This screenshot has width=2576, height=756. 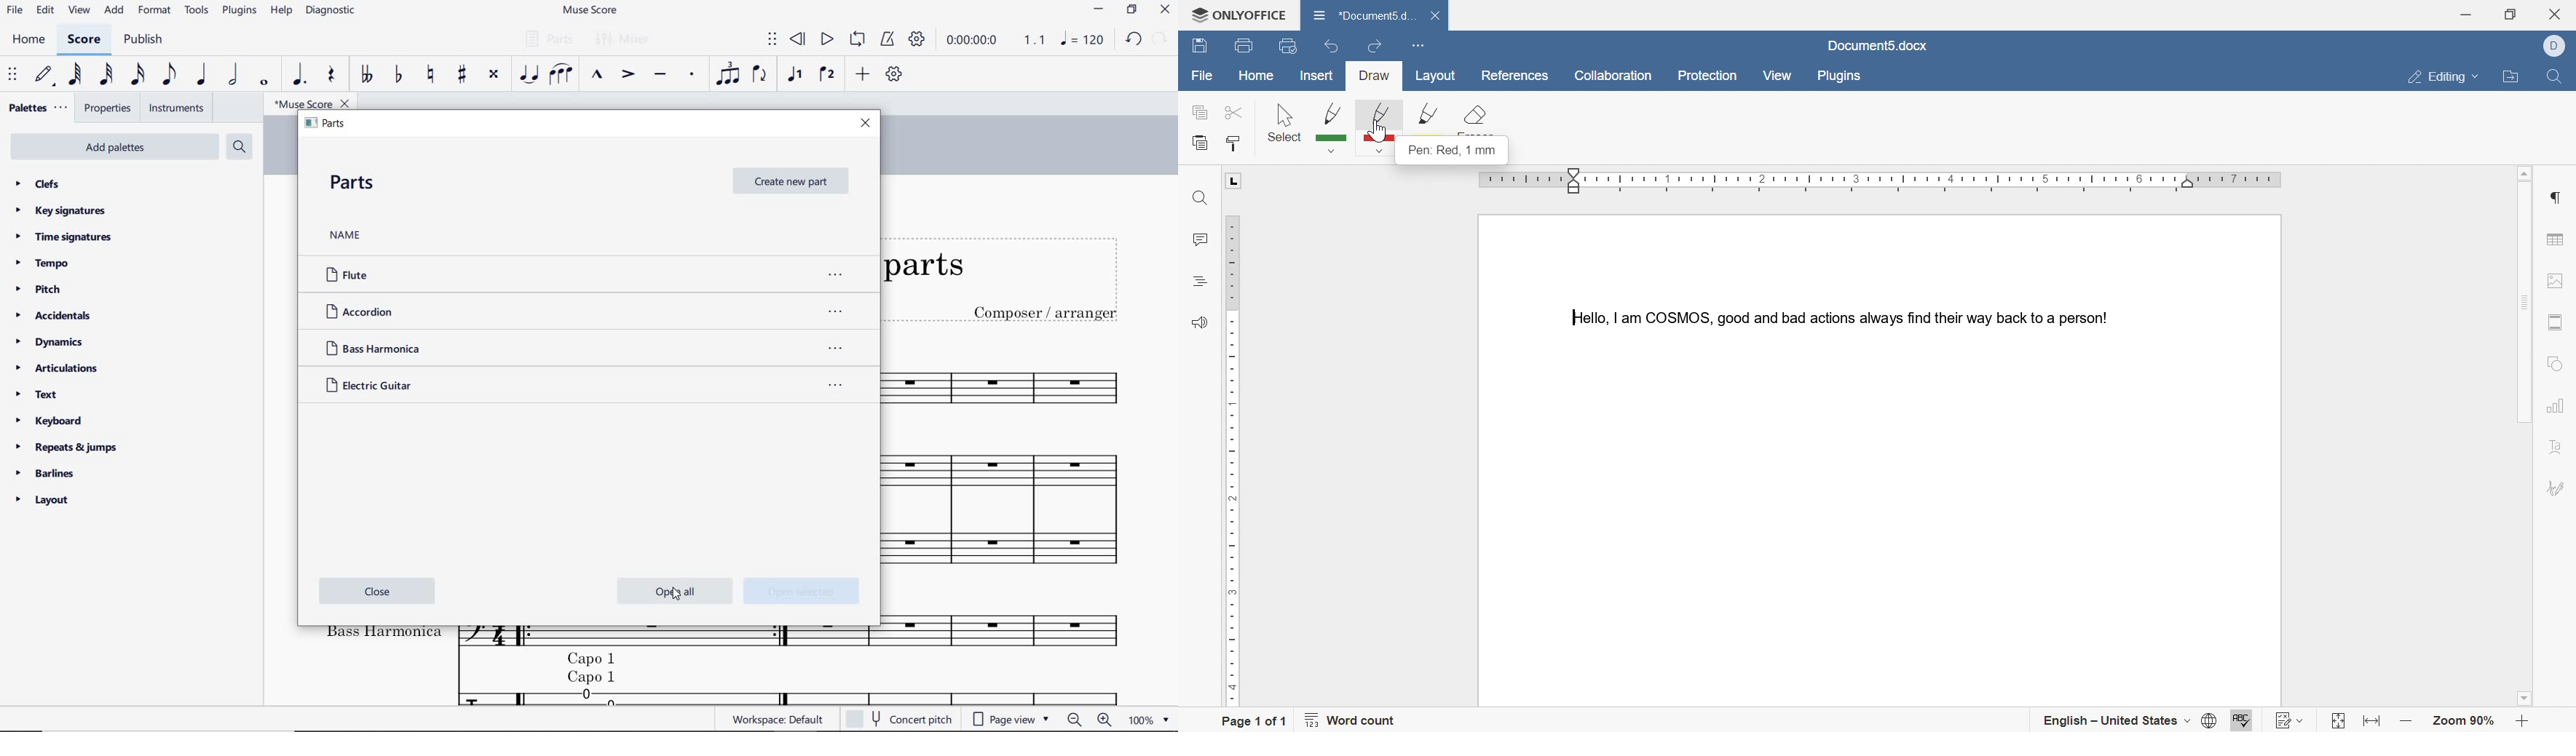 What do you see at coordinates (1235, 181) in the screenshot?
I see `L` at bounding box center [1235, 181].